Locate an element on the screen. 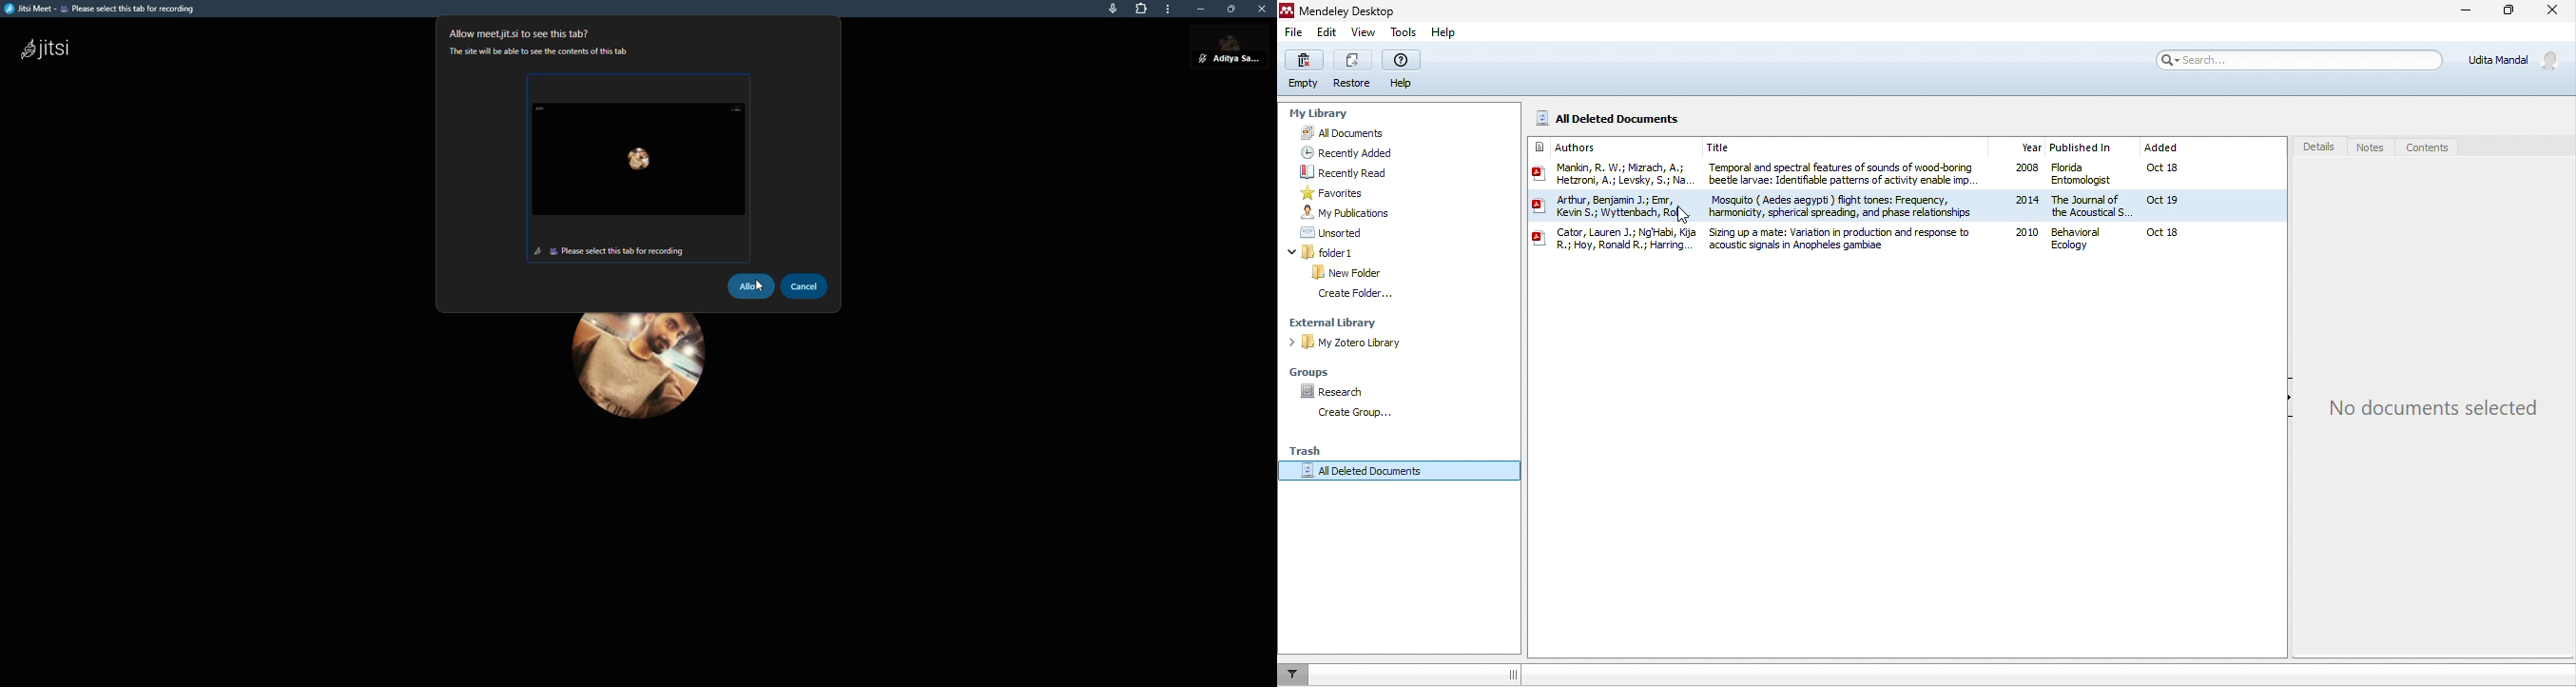 The height and width of the screenshot is (700, 2576). groups is located at coordinates (1310, 371).